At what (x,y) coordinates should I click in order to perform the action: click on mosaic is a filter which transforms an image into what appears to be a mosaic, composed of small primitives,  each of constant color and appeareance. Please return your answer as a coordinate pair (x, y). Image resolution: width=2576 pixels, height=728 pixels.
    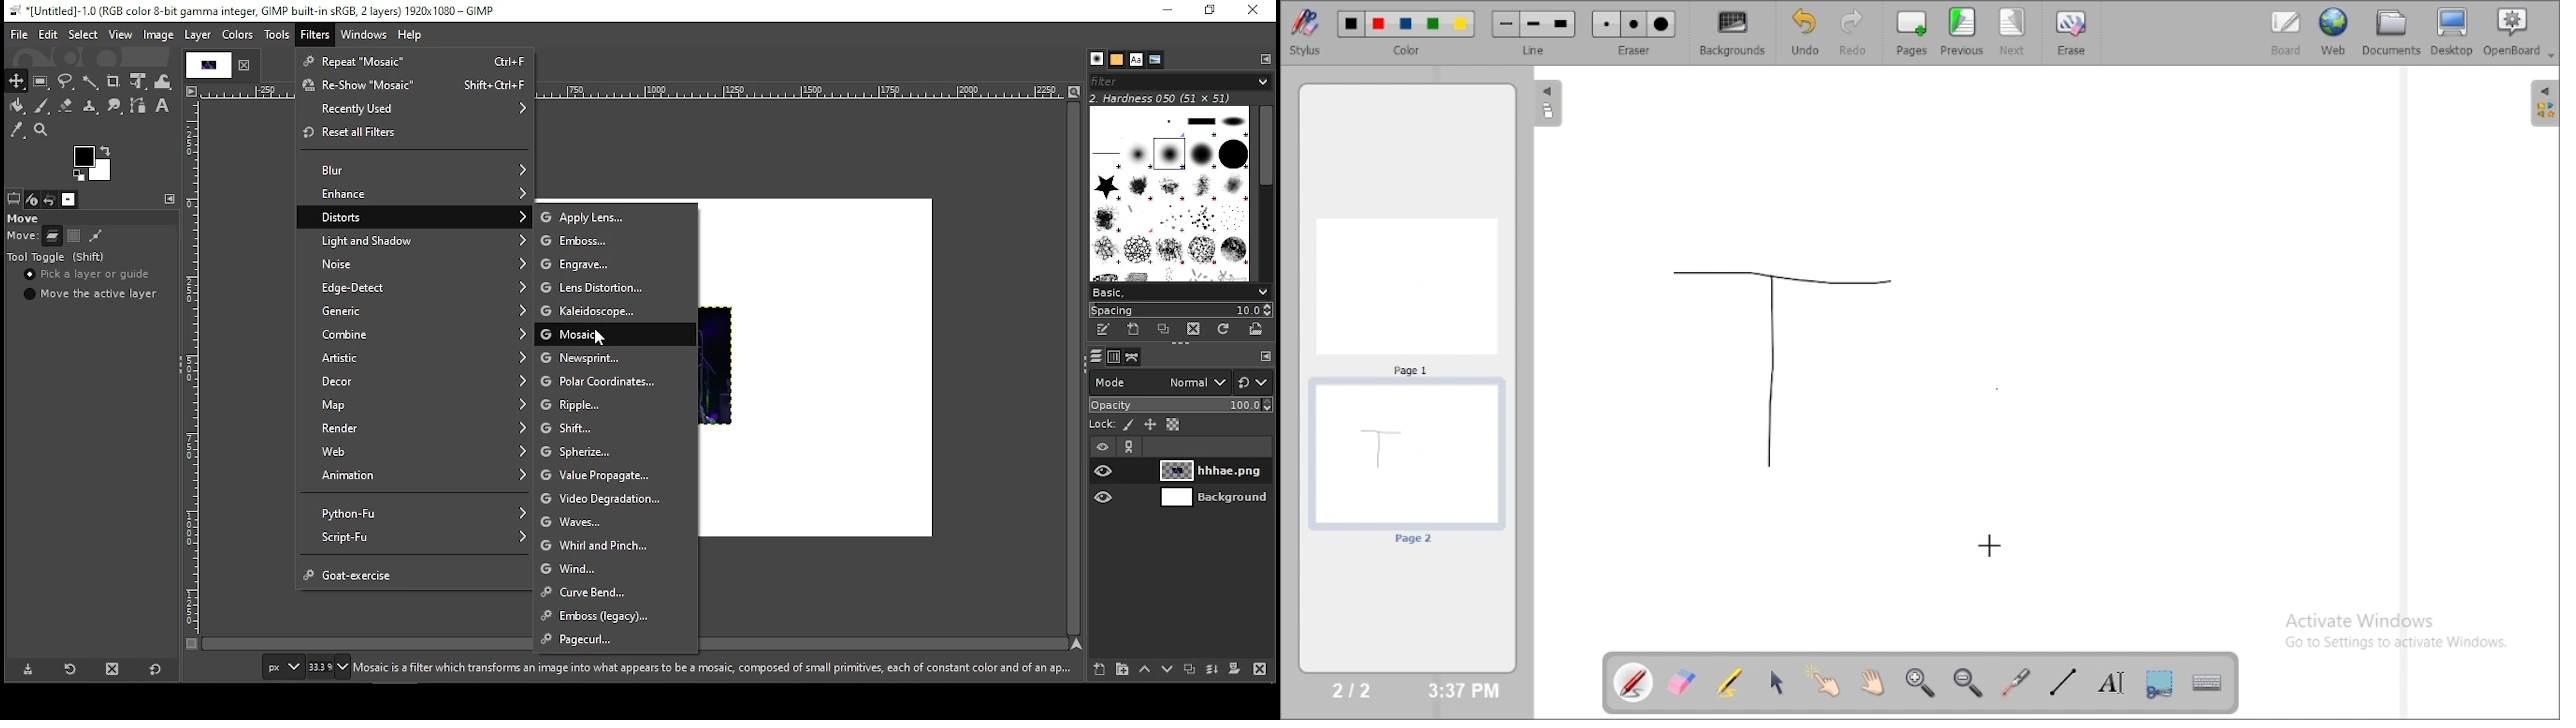
    Looking at the image, I should click on (714, 669).